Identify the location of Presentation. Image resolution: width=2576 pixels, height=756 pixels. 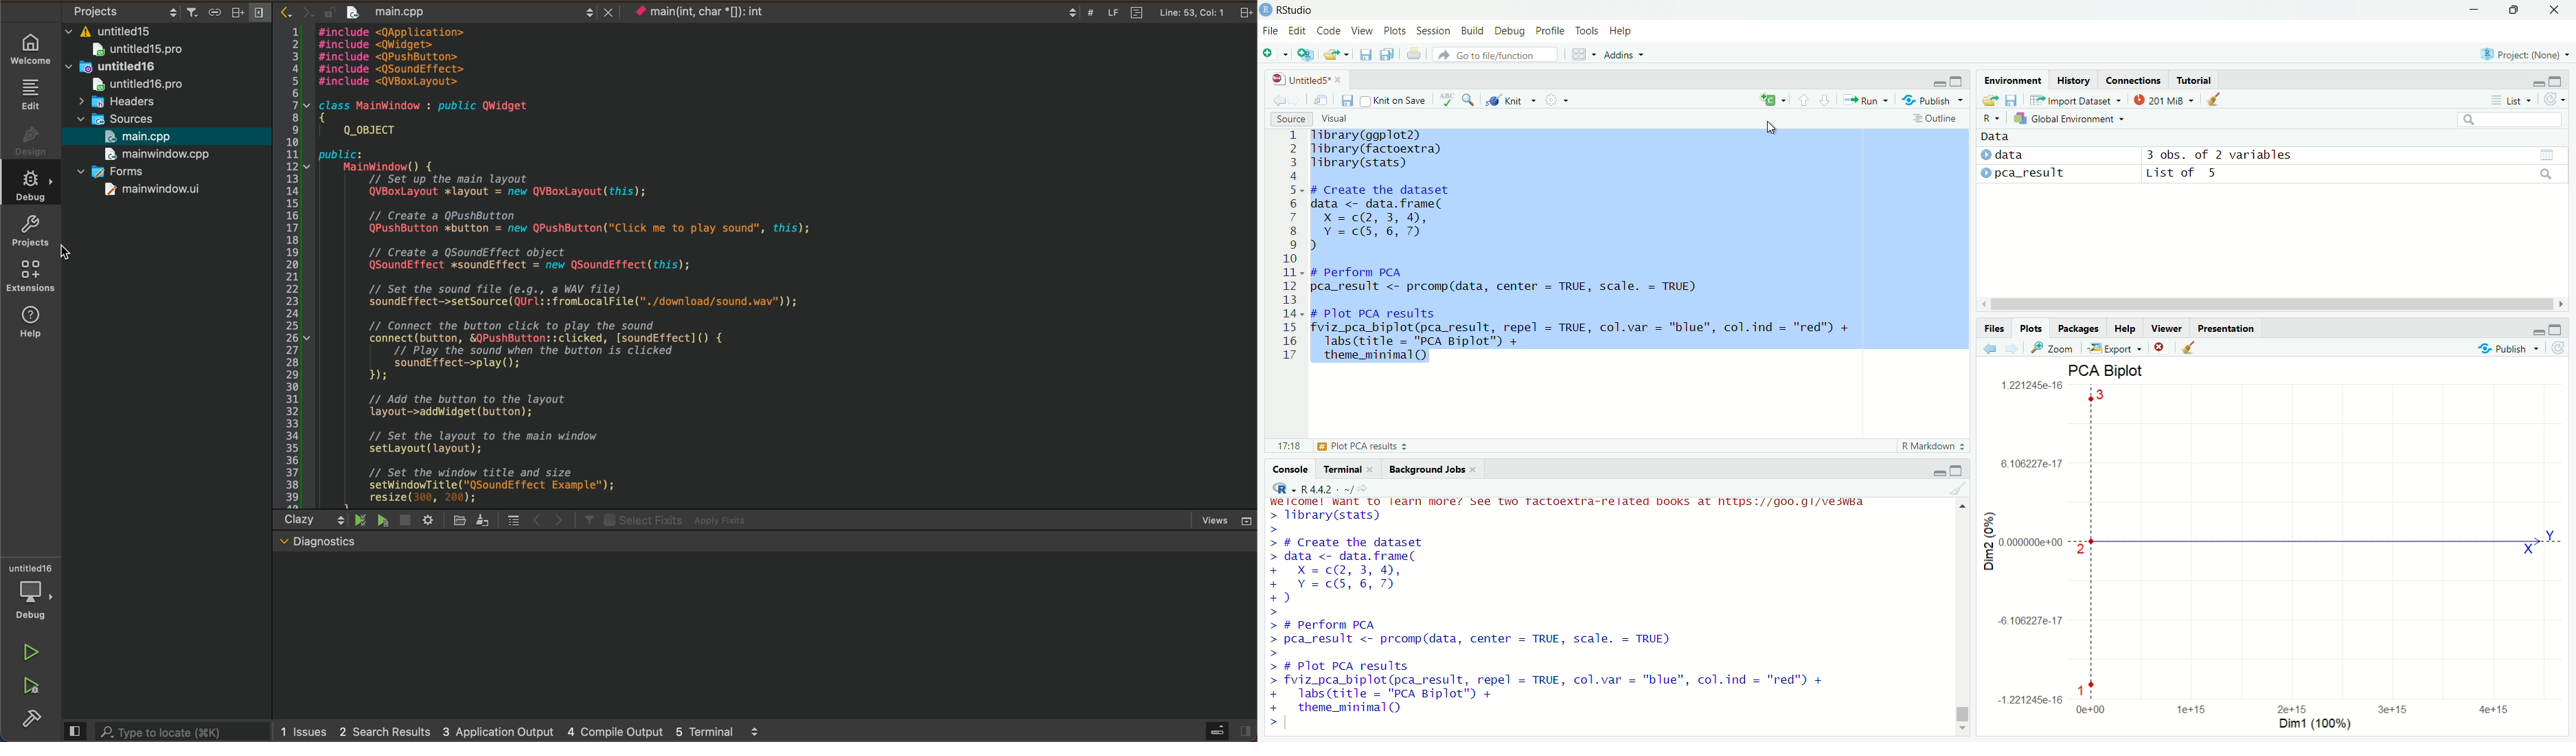
(2226, 328).